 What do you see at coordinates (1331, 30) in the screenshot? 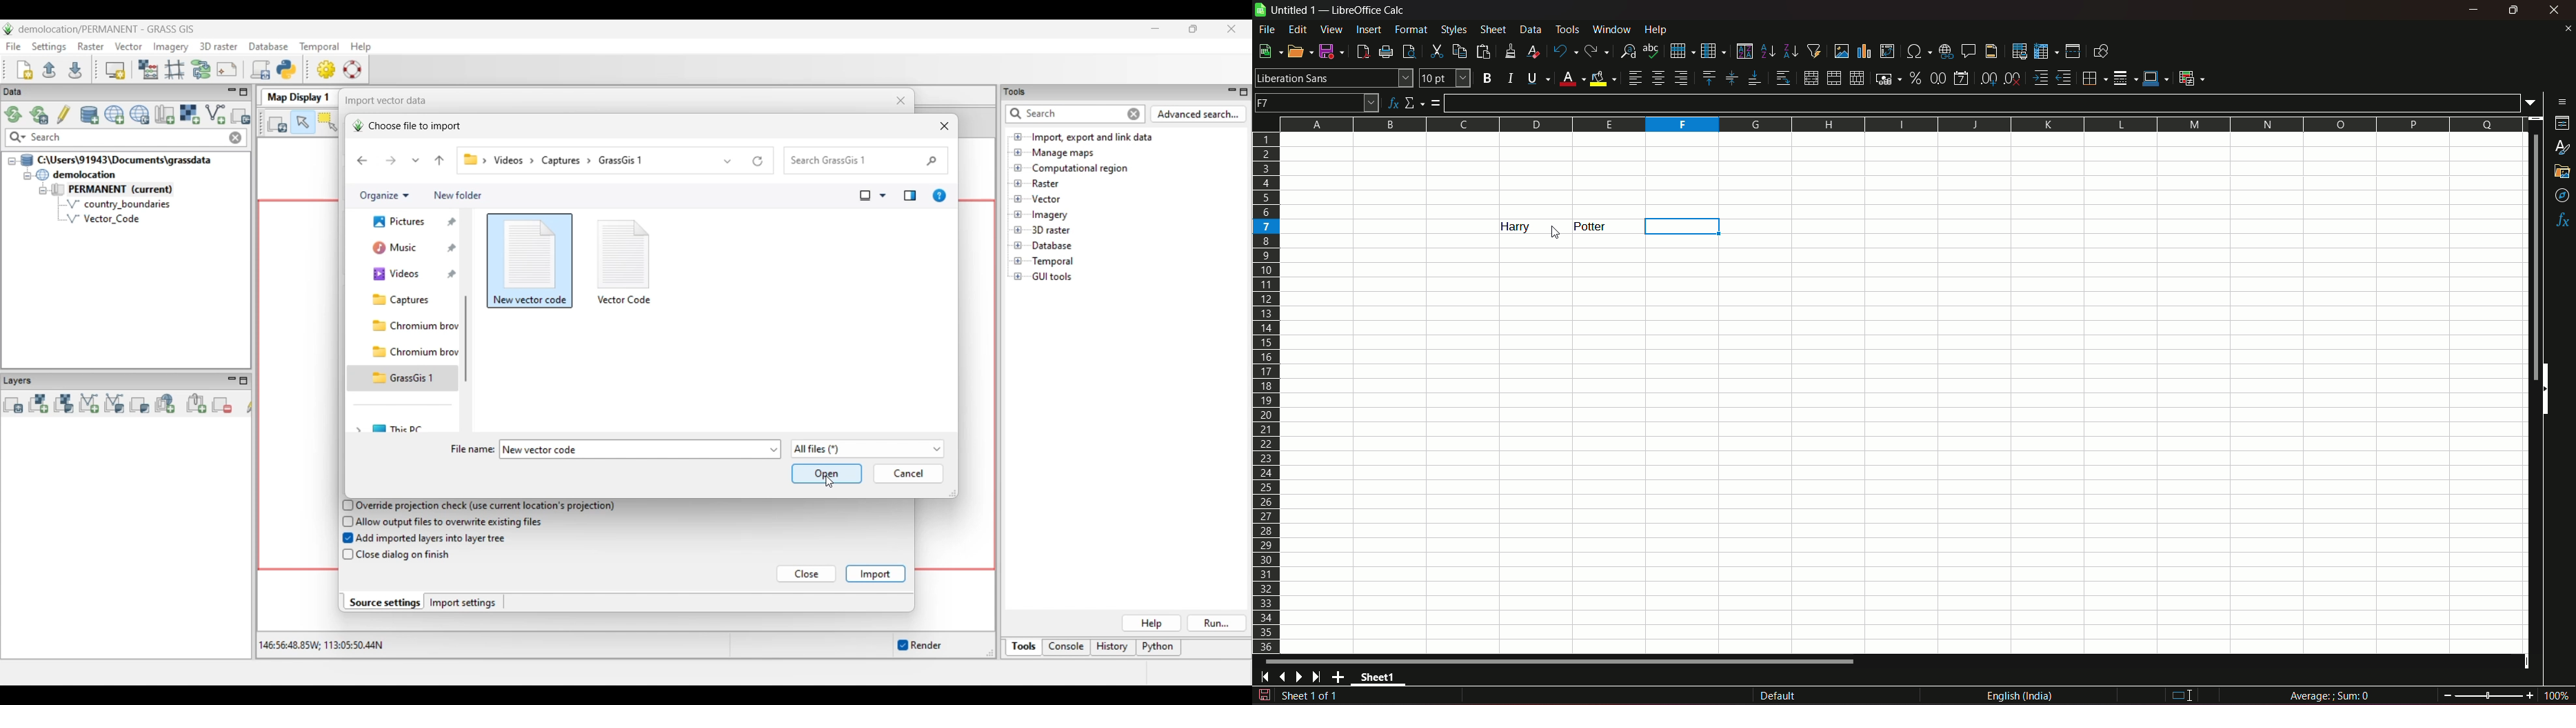
I see `view` at bounding box center [1331, 30].